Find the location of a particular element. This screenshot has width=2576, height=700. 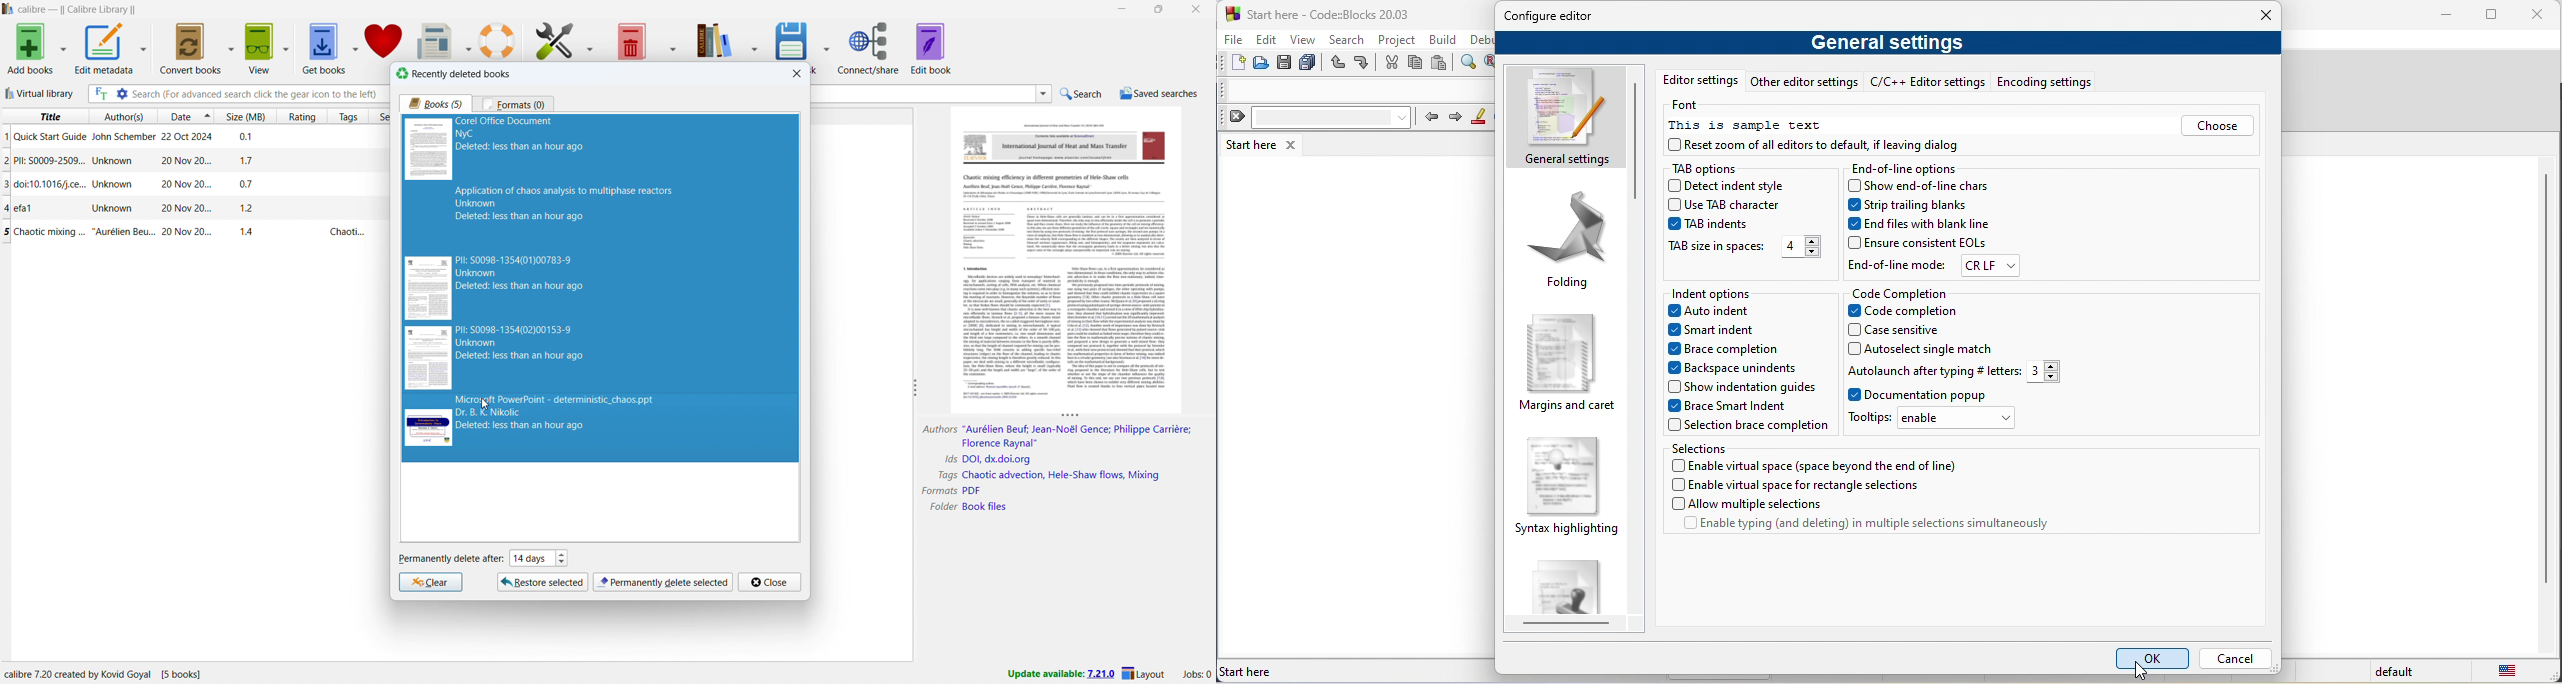

permanently delete after is located at coordinates (450, 559).